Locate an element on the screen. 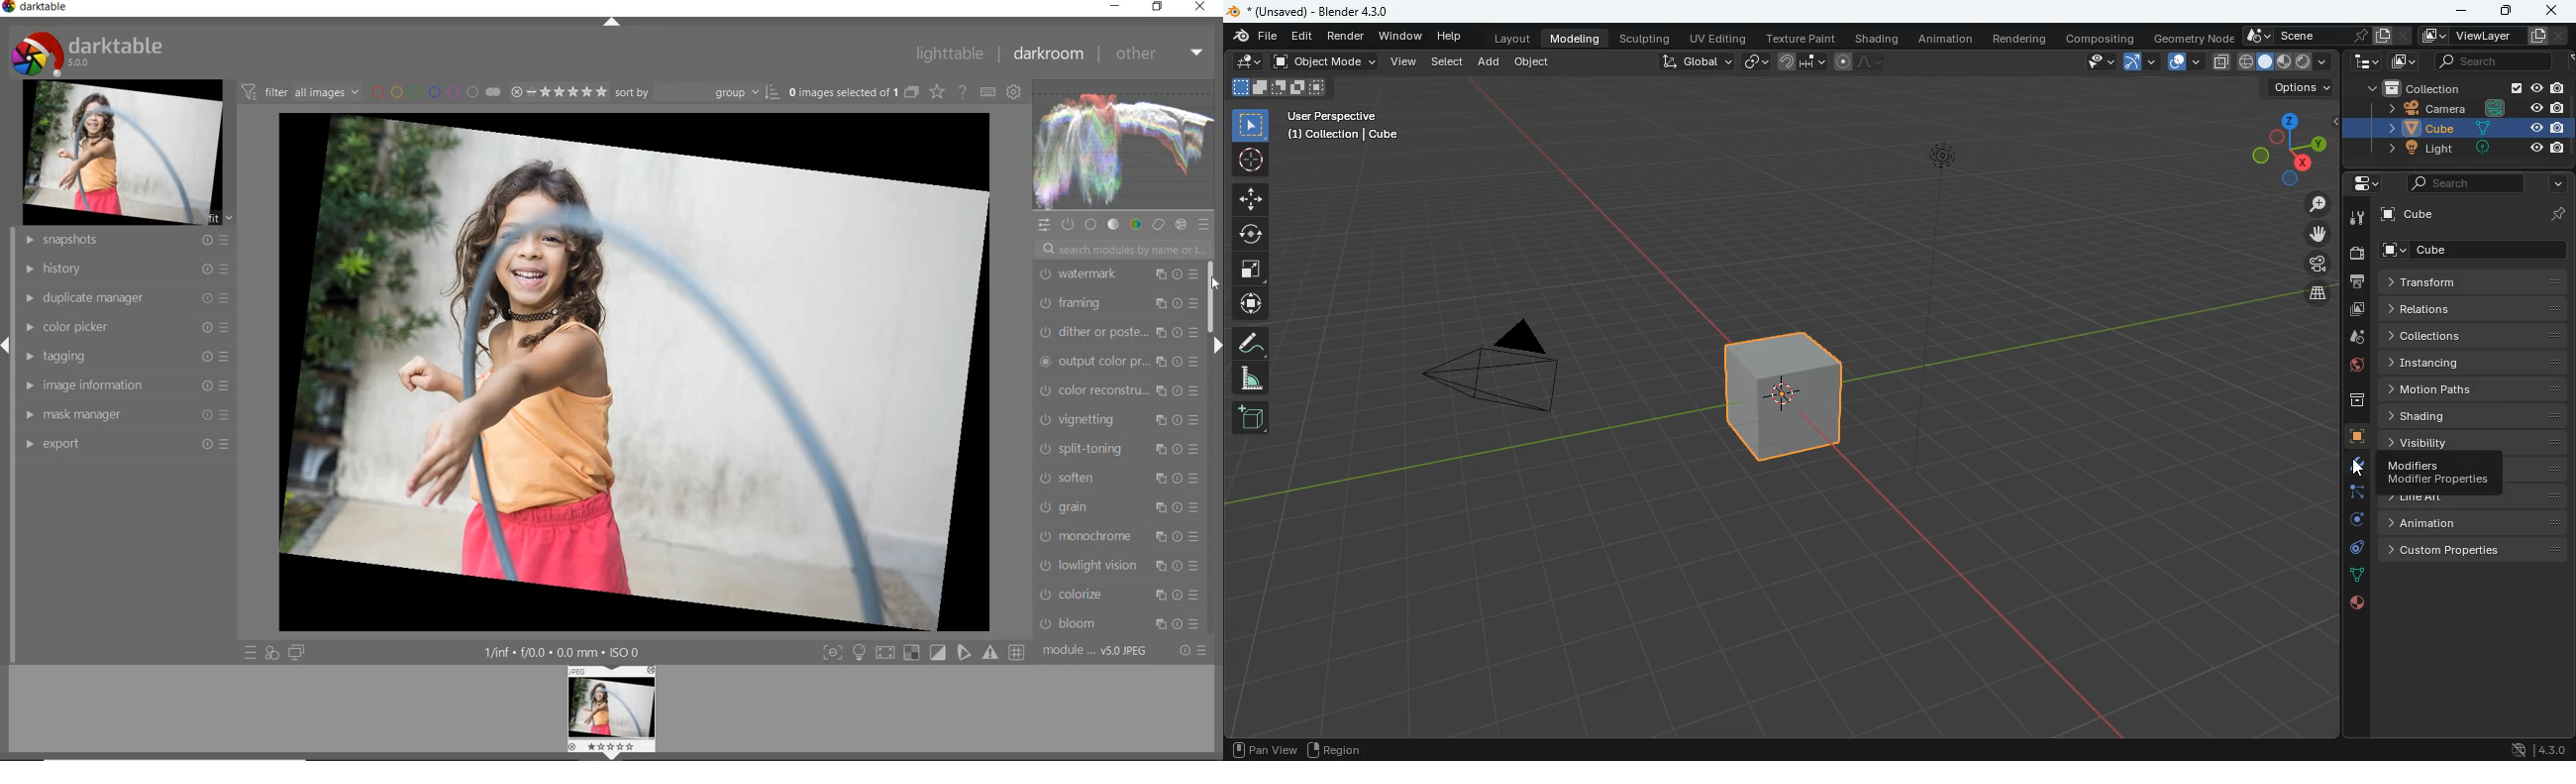   is located at coordinates (2557, 149).